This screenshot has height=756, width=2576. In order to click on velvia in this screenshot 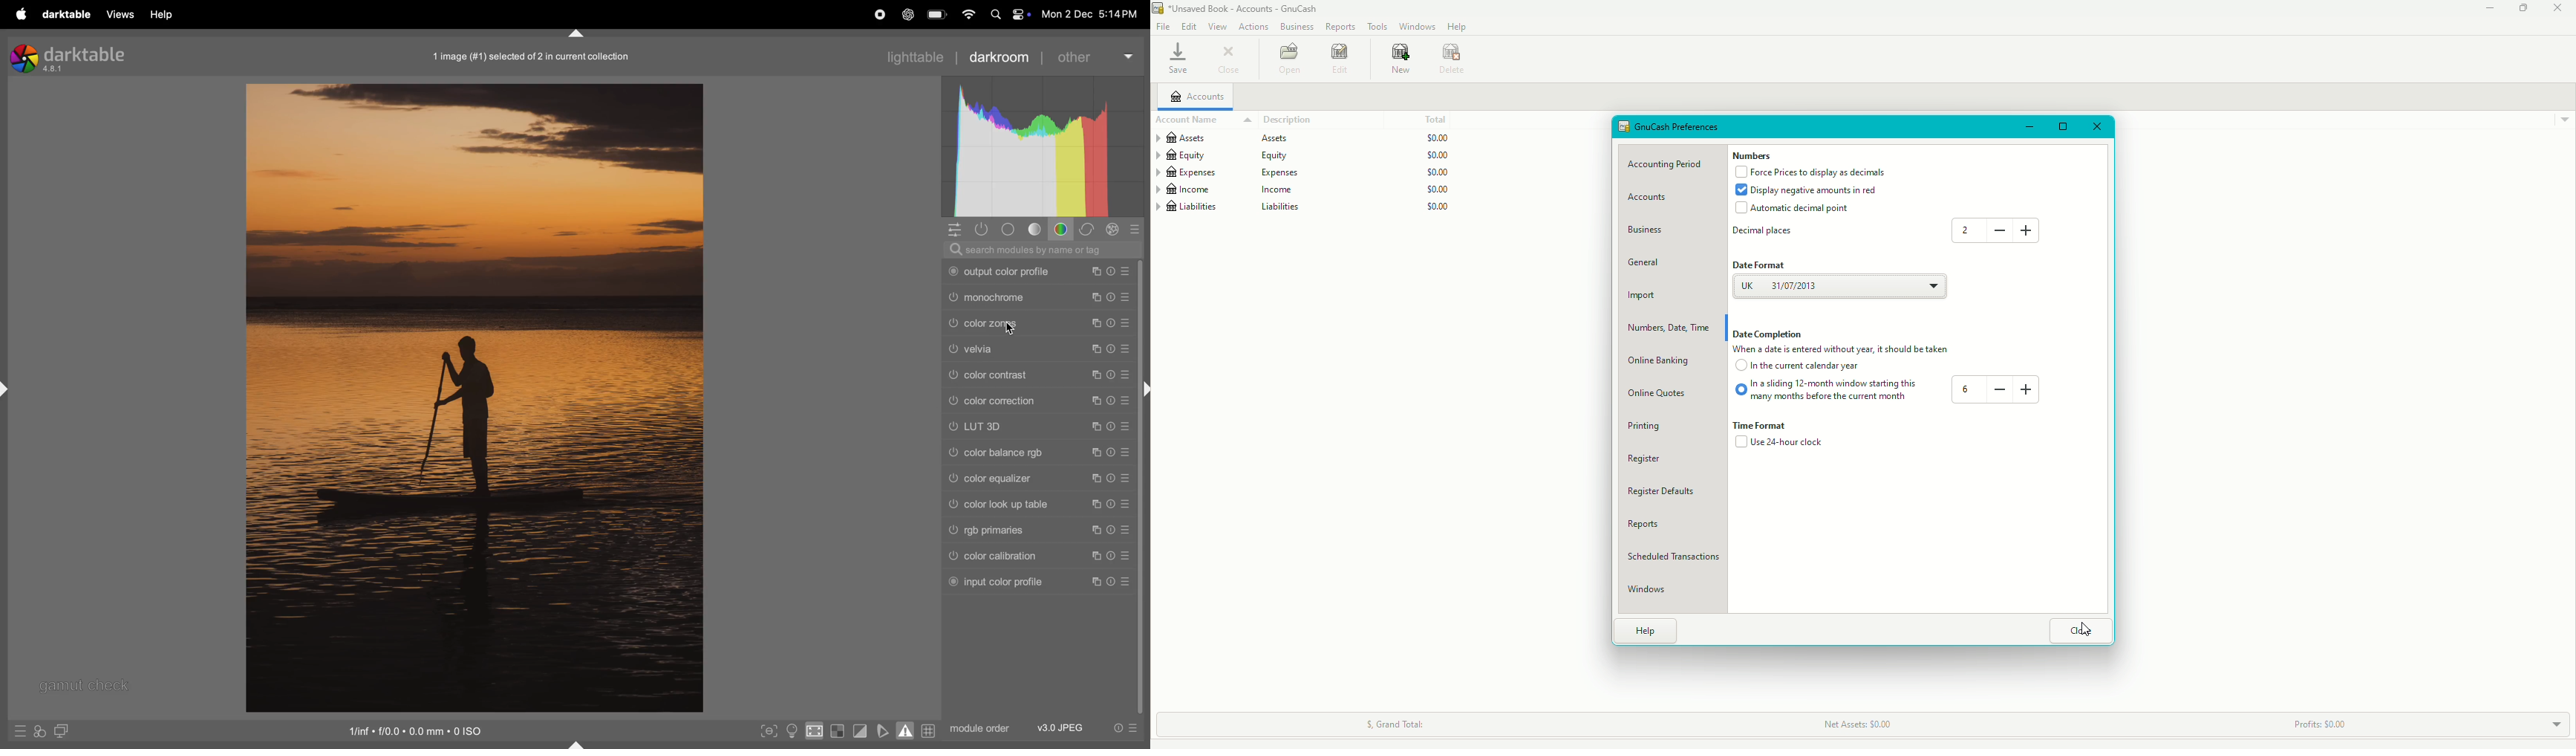, I will do `click(1007, 349)`.